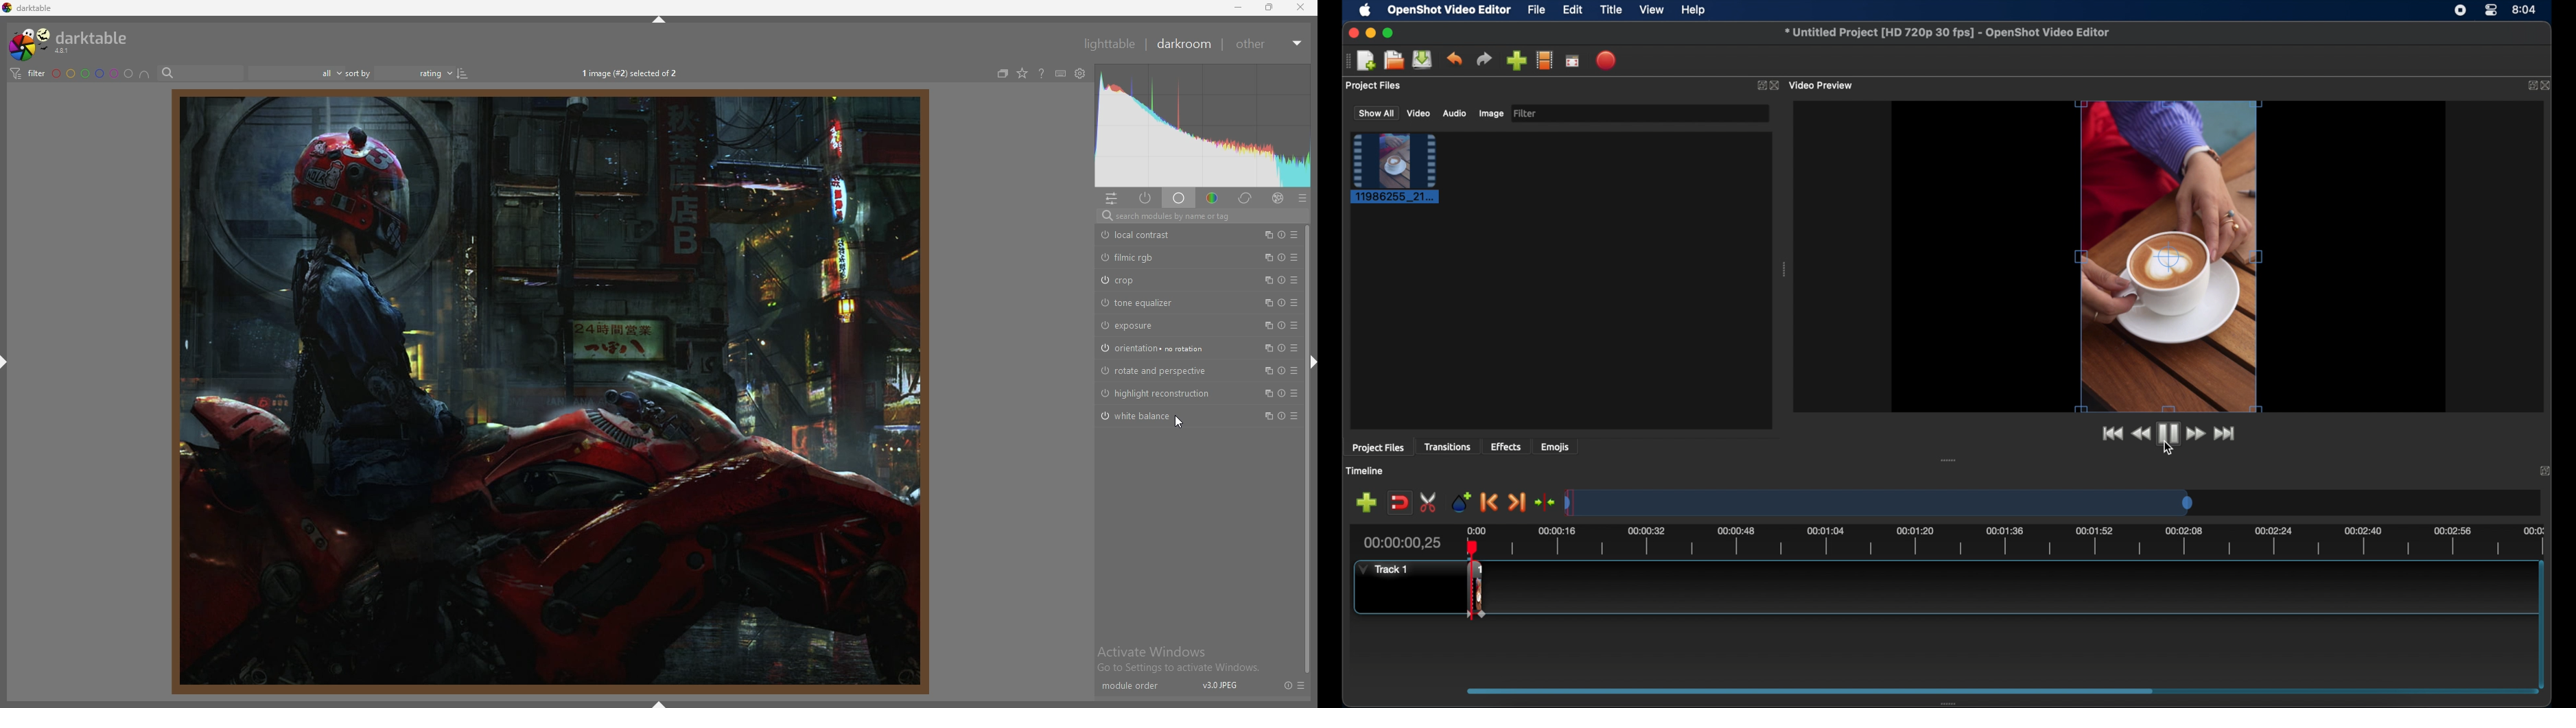 This screenshot has width=2576, height=728. What do you see at coordinates (1277, 199) in the screenshot?
I see `effect` at bounding box center [1277, 199].